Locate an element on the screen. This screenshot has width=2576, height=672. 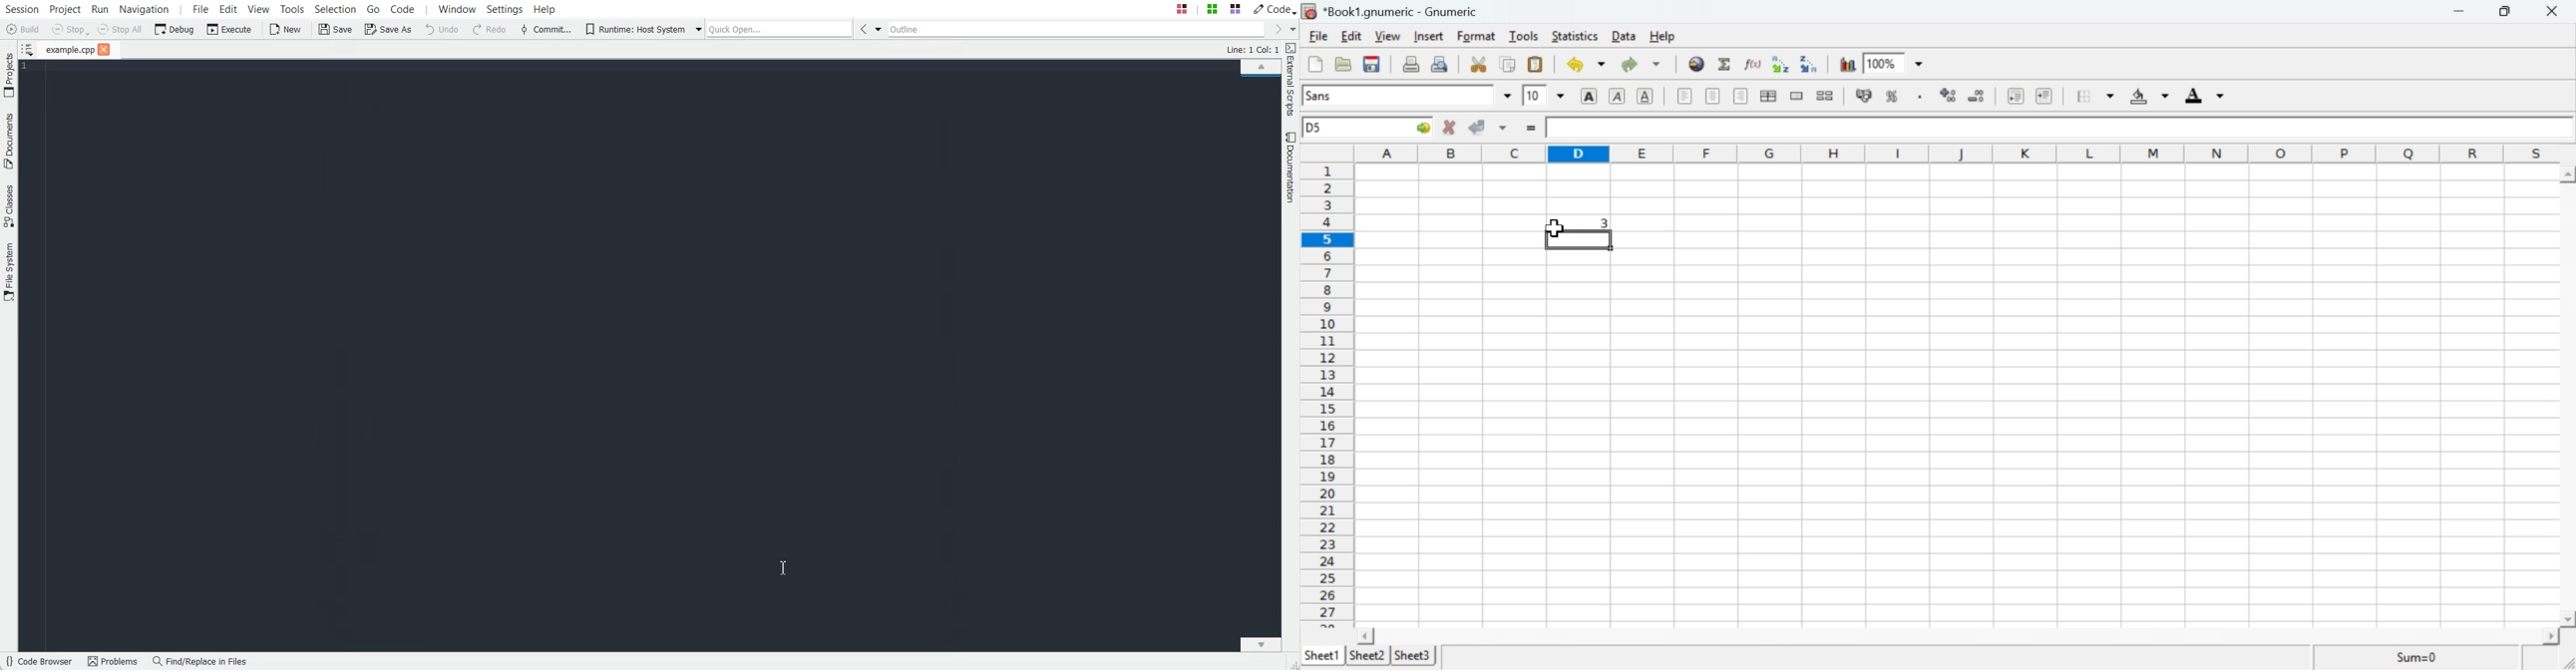
Insert is located at coordinates (1429, 36).